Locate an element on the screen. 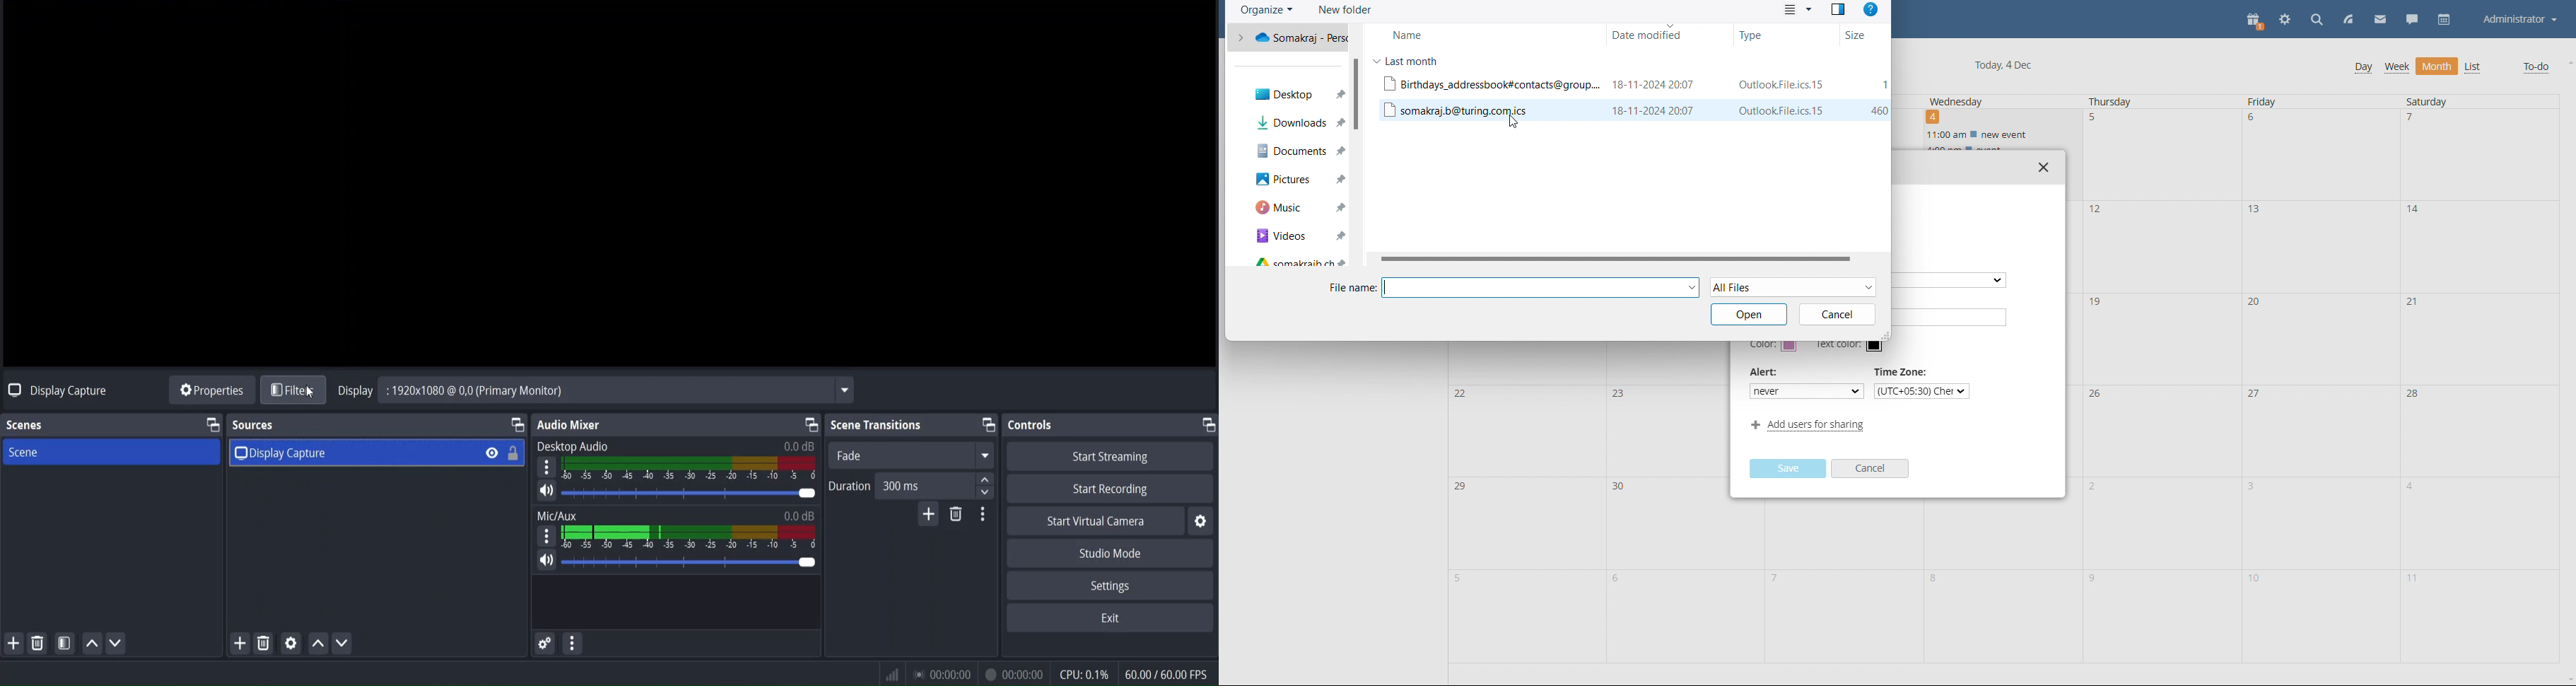  desktop audio is located at coordinates (688, 471).